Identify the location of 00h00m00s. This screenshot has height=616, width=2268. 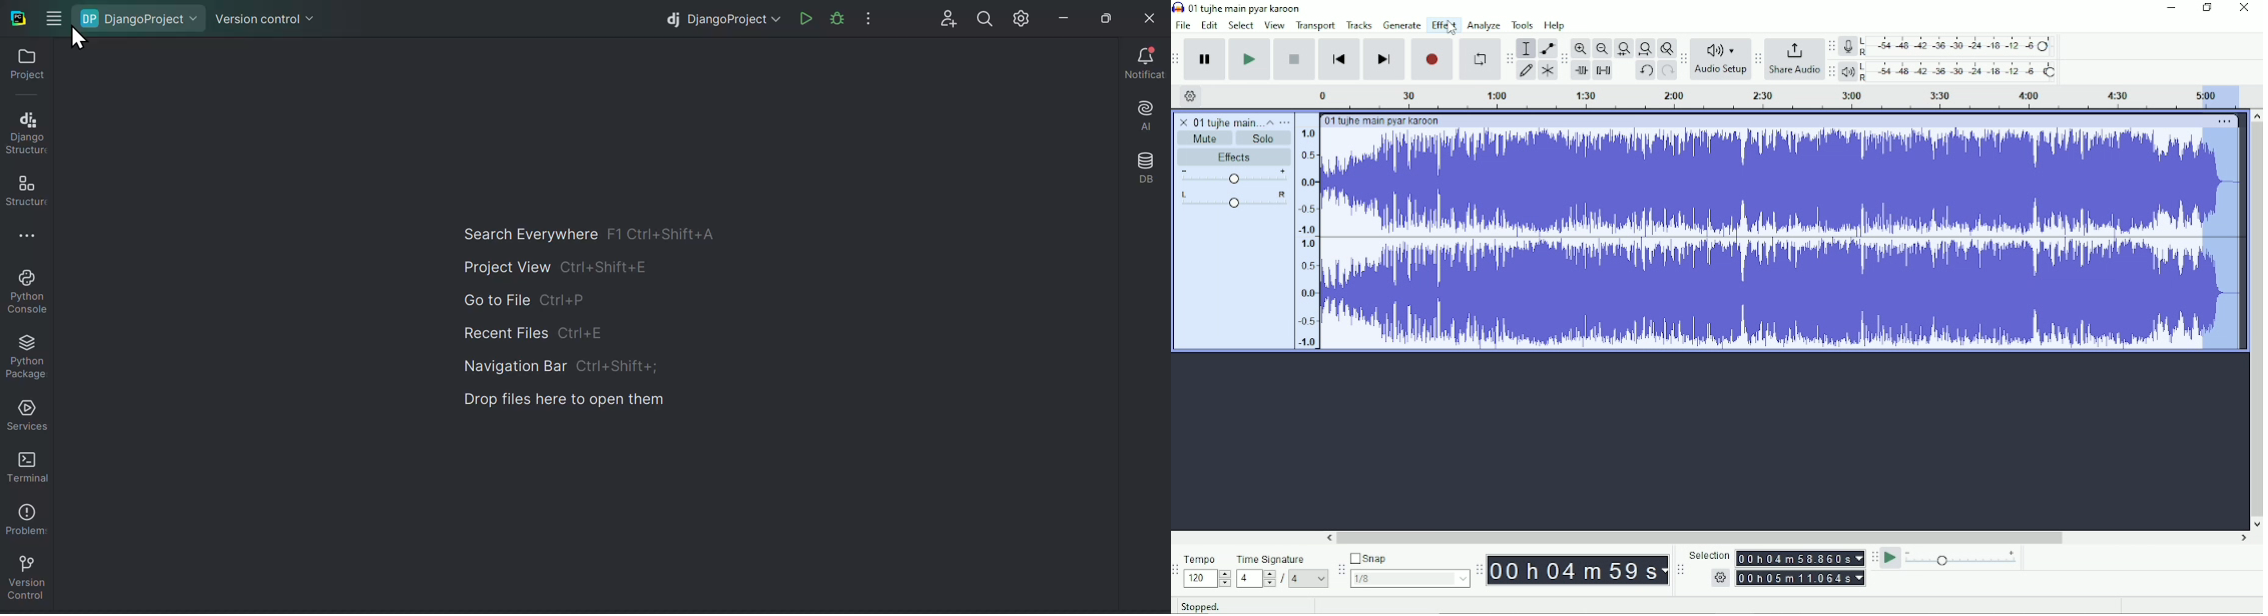
(1579, 571).